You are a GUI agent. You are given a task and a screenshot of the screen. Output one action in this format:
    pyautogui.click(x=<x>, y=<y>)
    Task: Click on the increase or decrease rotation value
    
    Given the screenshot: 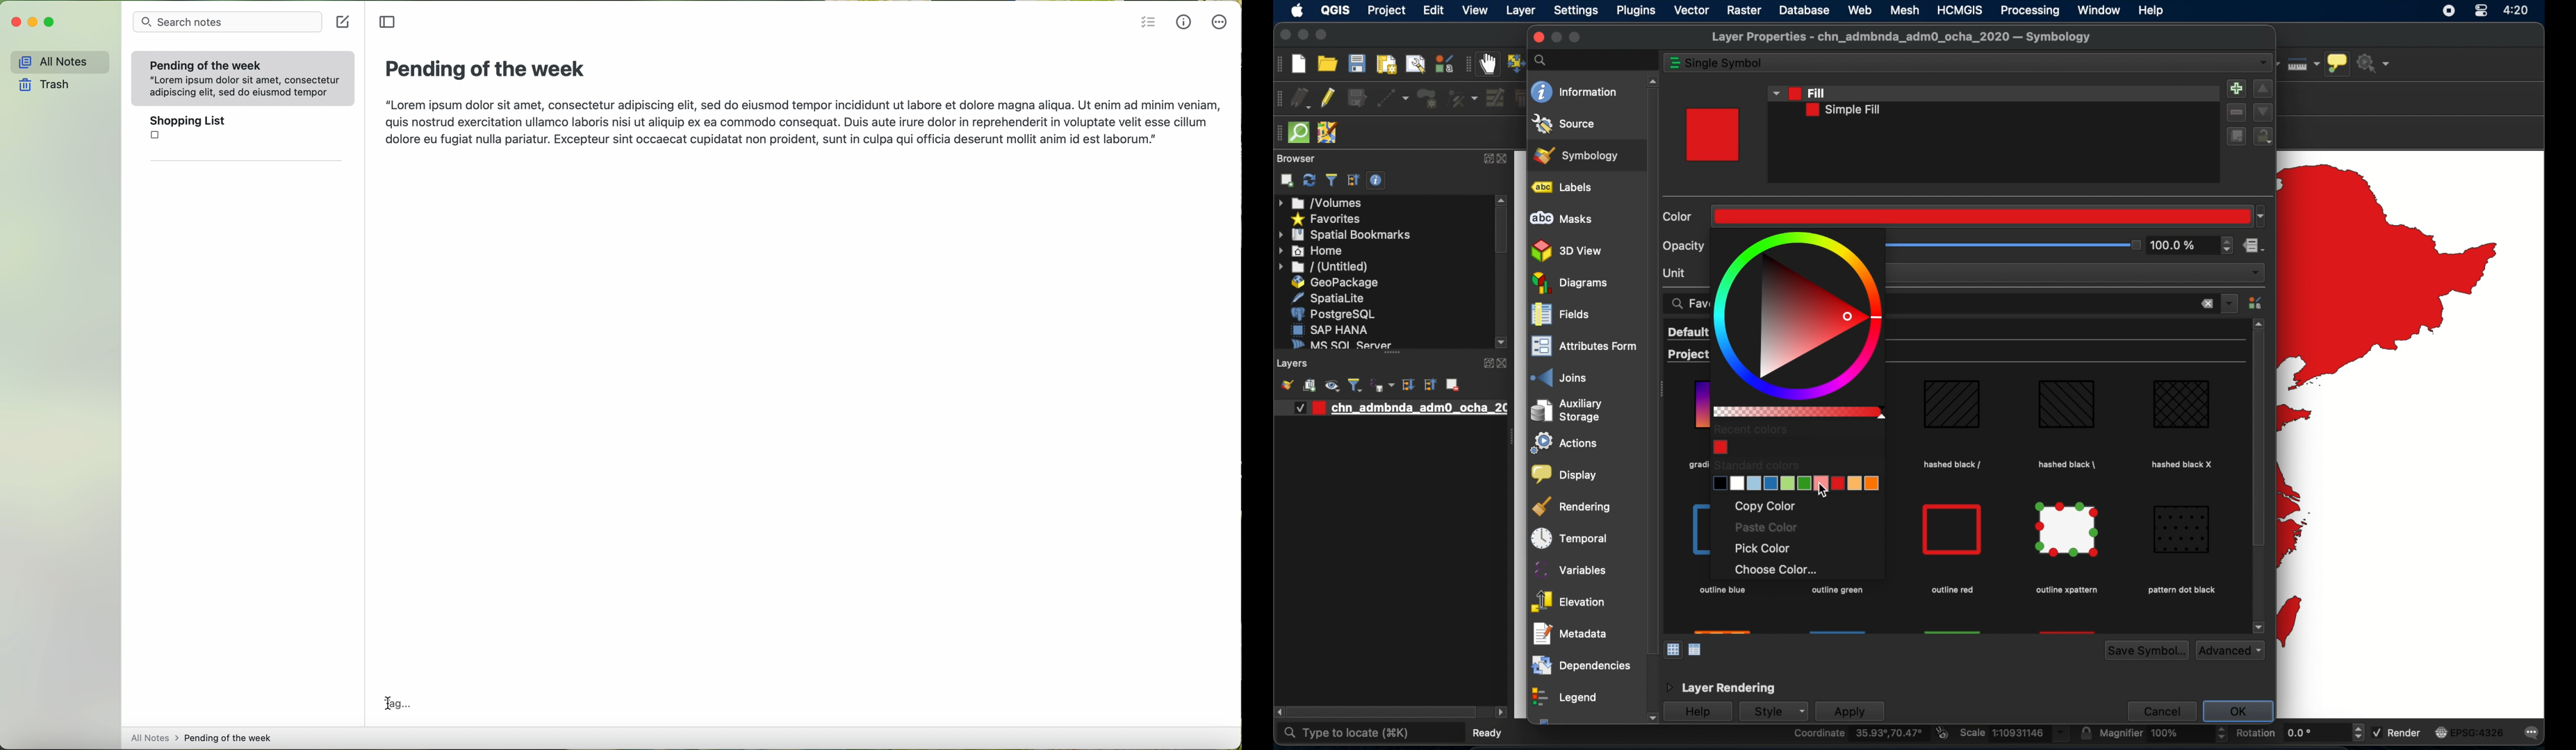 What is the action you would take?
    pyautogui.click(x=2361, y=733)
    